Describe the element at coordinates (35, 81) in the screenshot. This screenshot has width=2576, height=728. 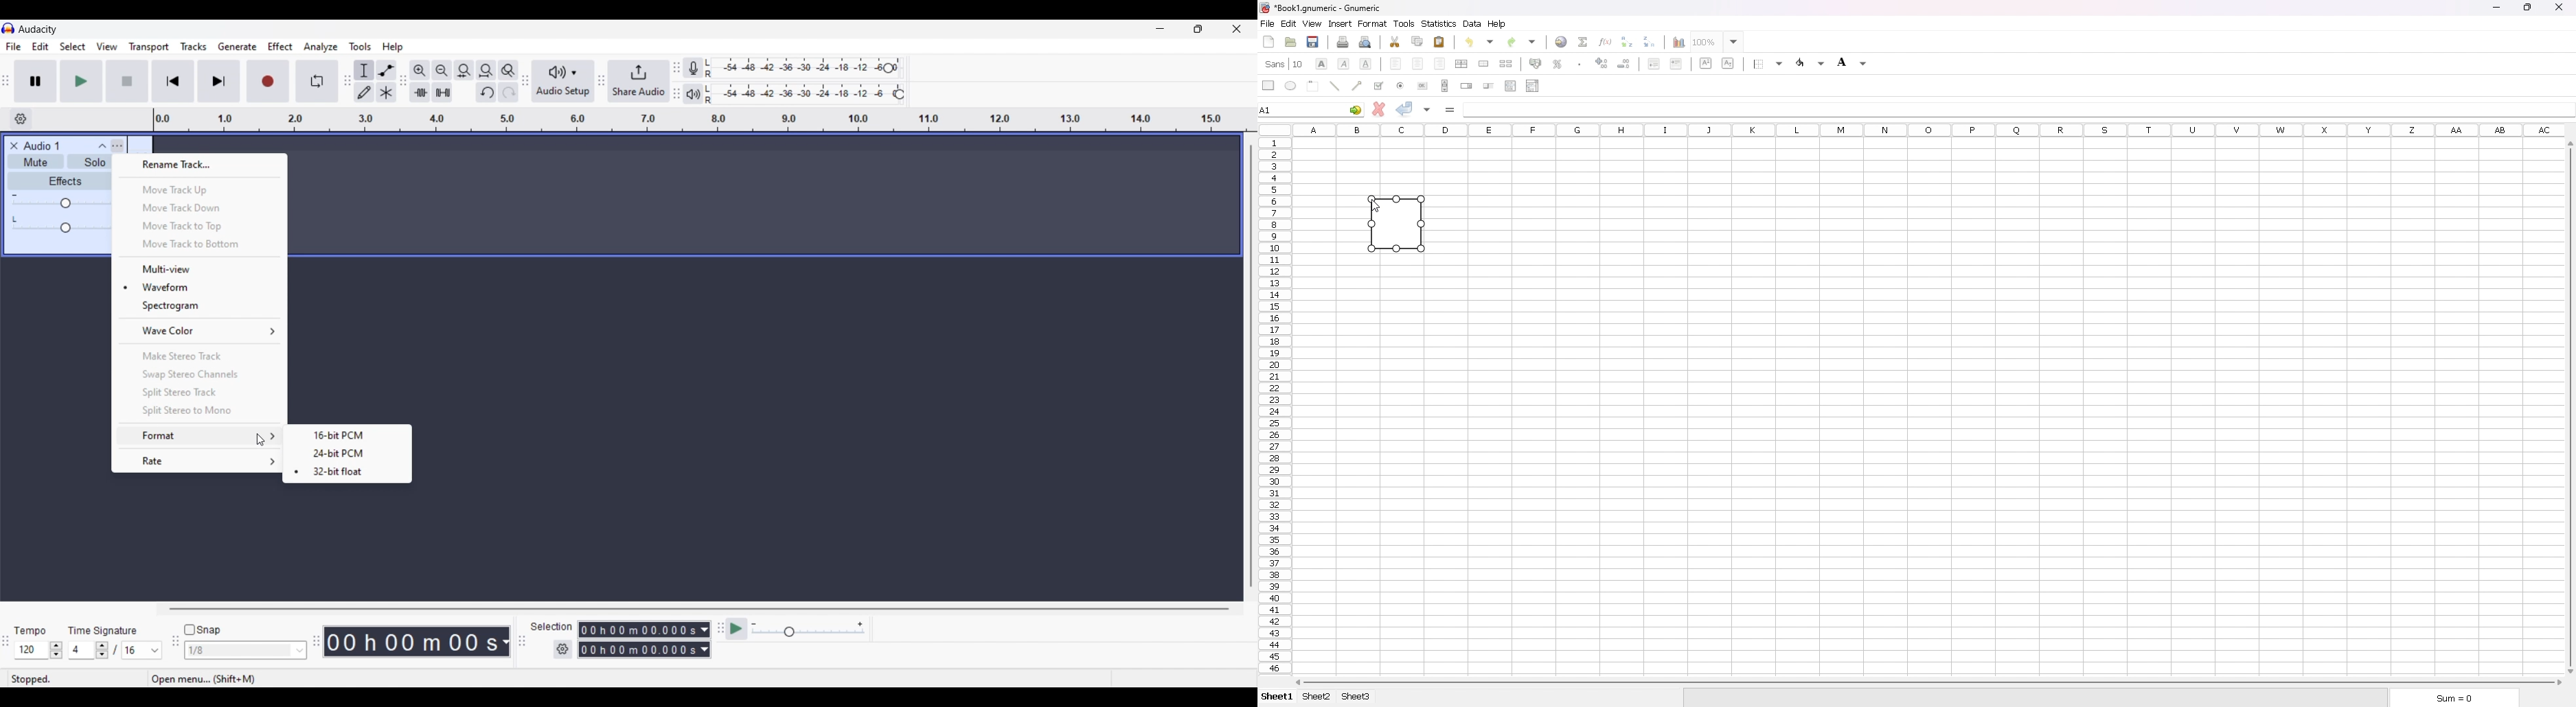
I see `Pause` at that location.